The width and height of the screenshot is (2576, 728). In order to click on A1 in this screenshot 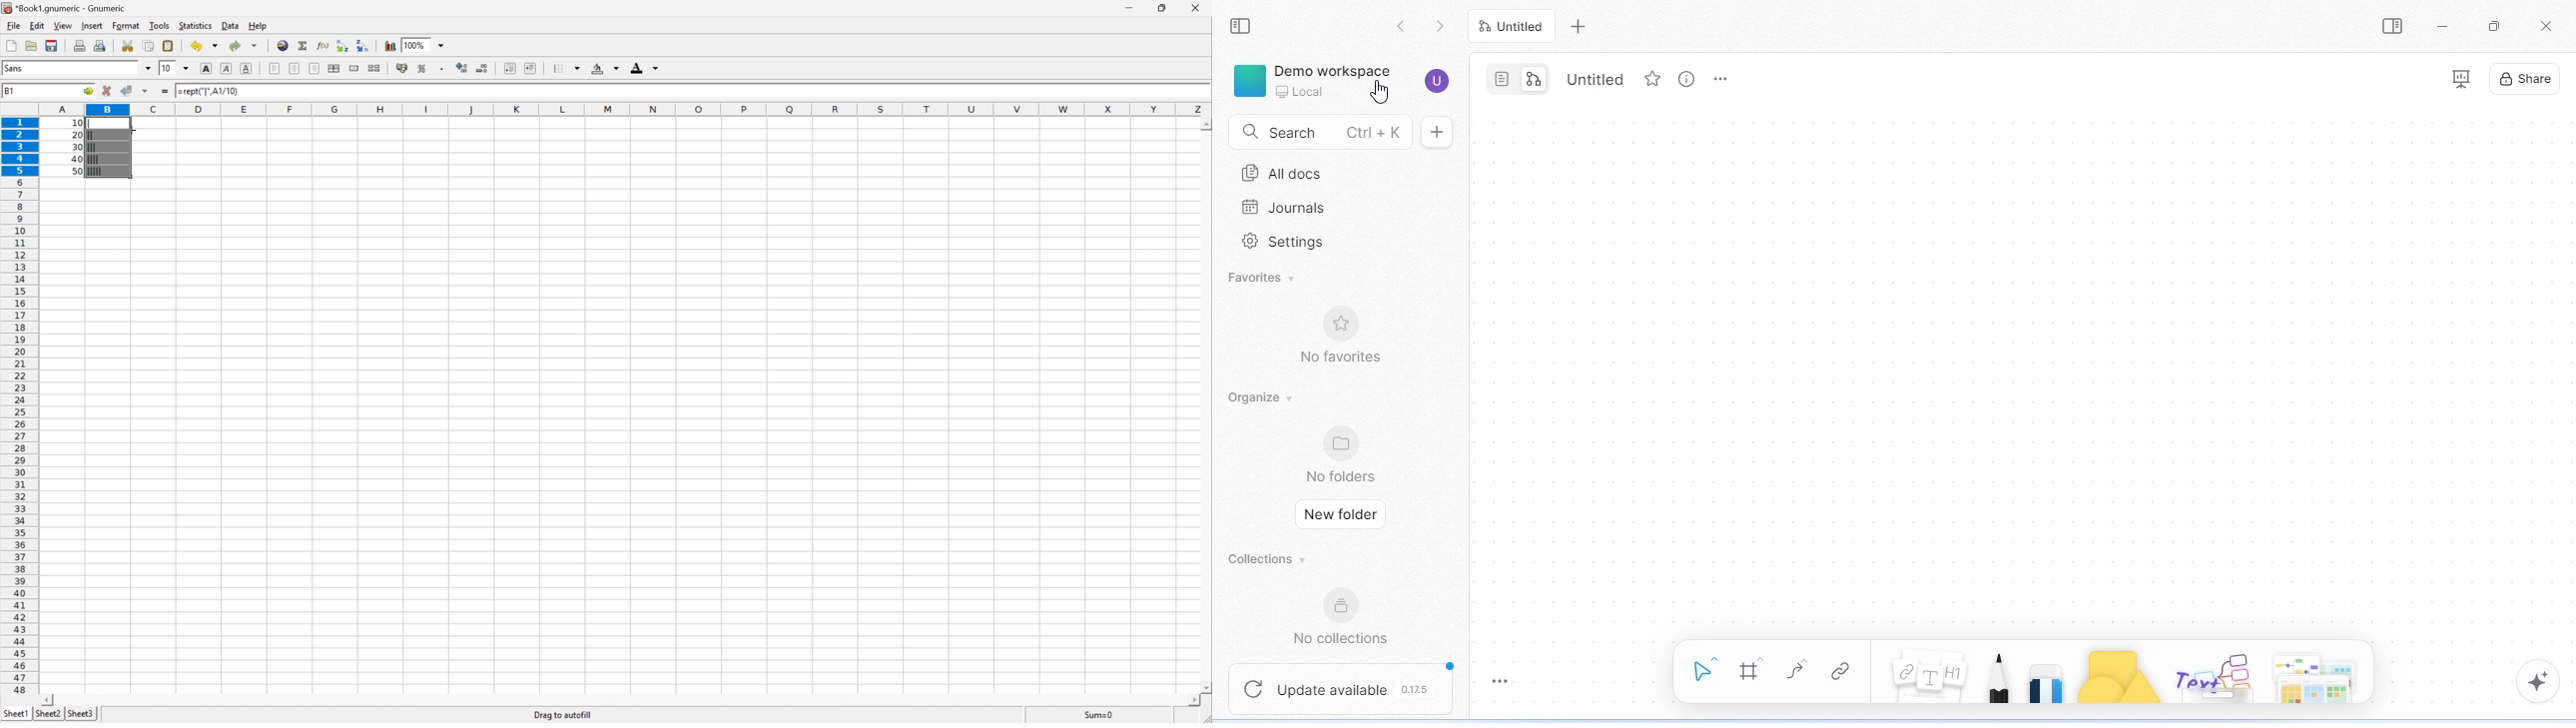, I will do `click(12, 91)`.